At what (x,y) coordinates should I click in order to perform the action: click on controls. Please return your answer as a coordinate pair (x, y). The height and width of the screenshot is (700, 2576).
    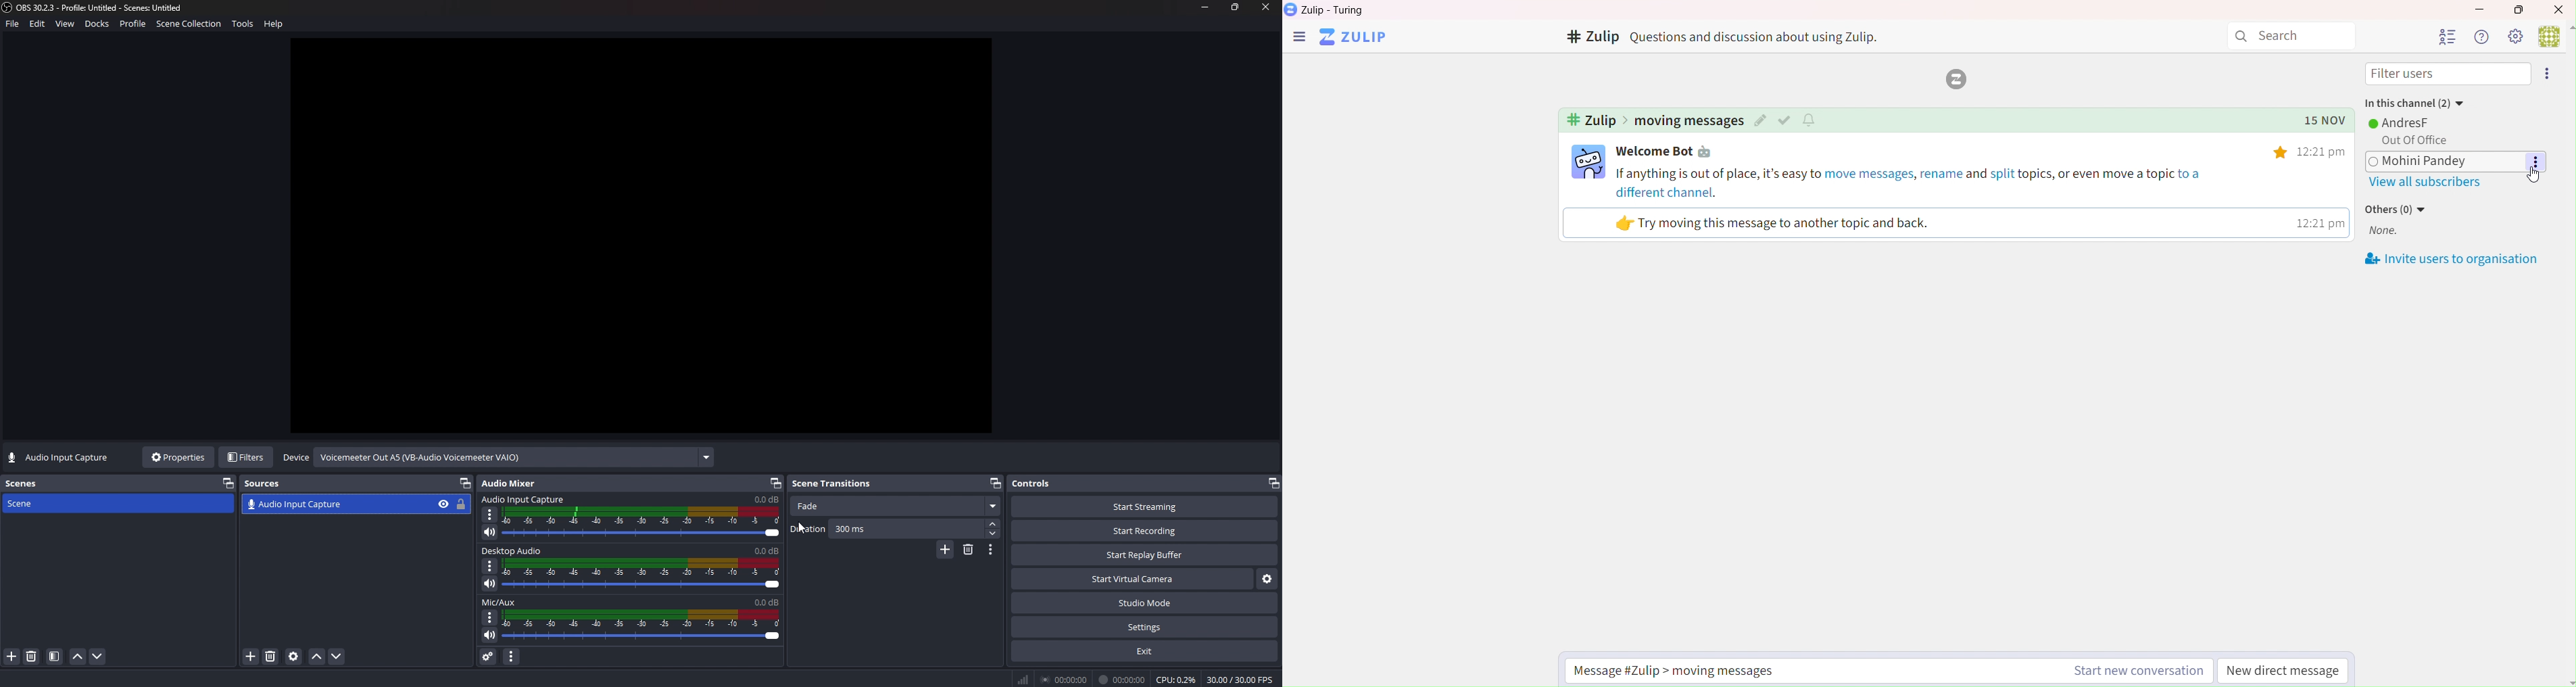
    Looking at the image, I should click on (1044, 483).